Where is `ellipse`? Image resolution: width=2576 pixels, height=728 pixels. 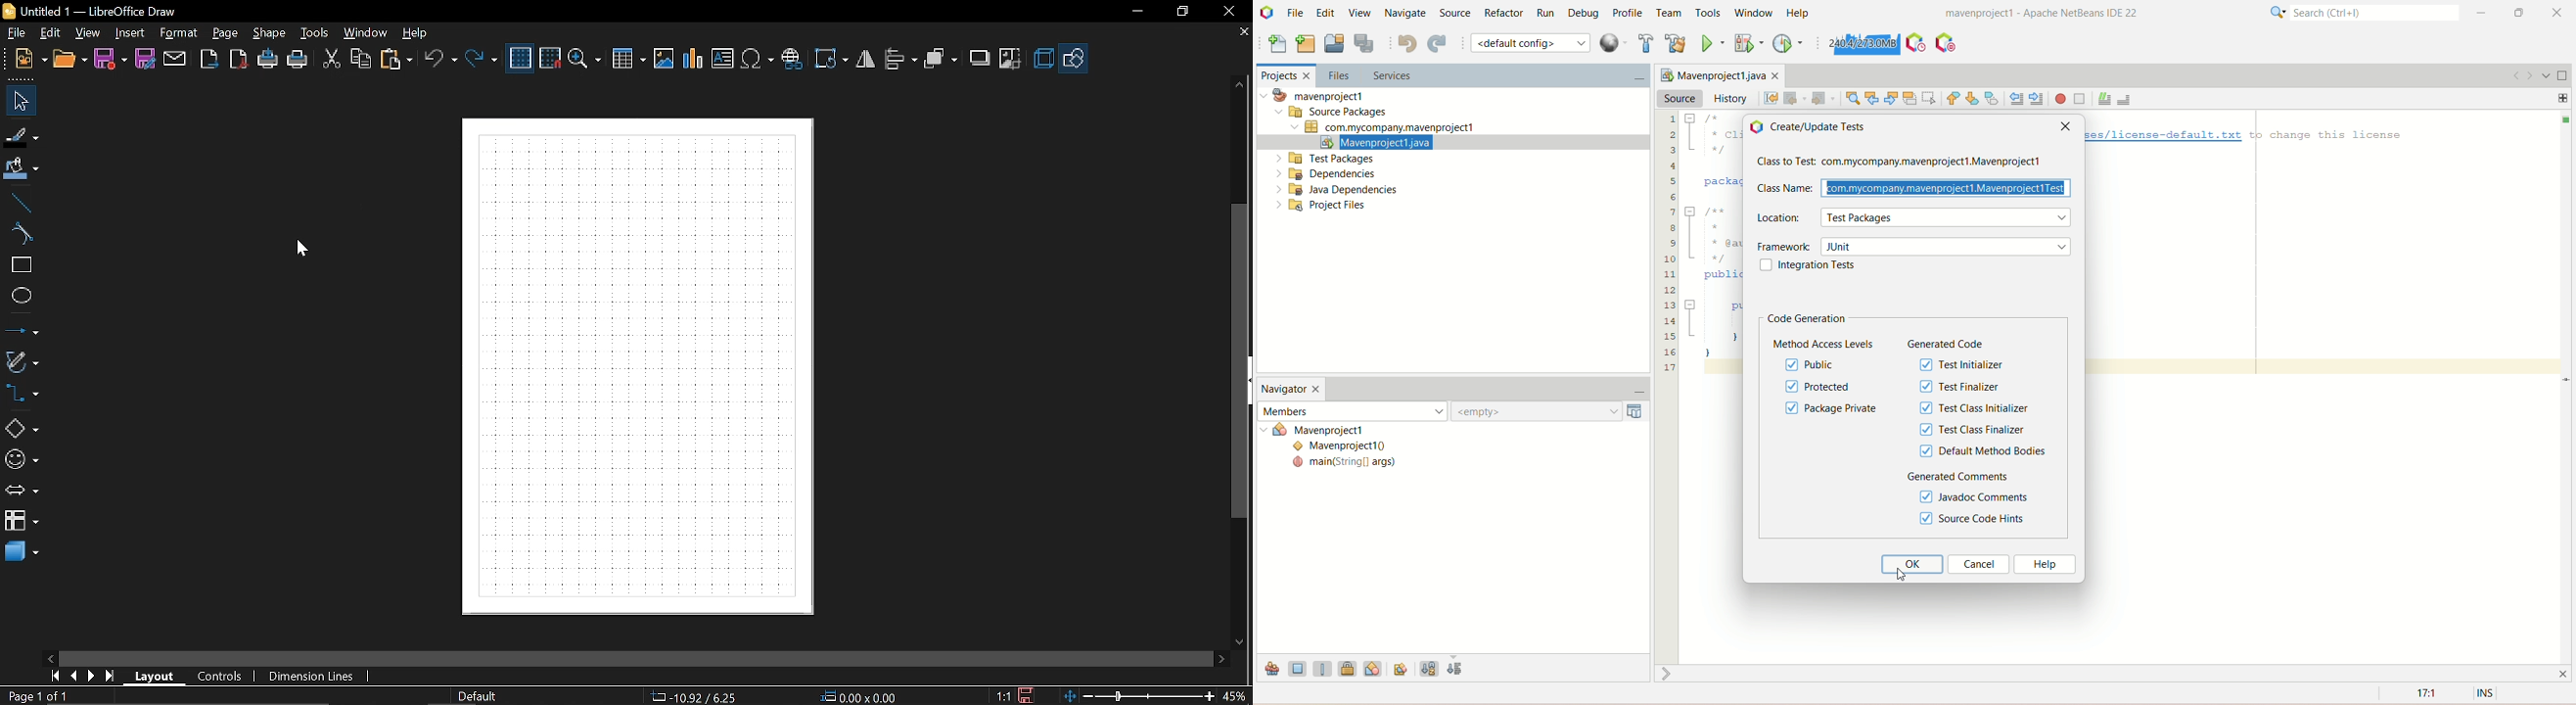
ellipse is located at coordinates (19, 296).